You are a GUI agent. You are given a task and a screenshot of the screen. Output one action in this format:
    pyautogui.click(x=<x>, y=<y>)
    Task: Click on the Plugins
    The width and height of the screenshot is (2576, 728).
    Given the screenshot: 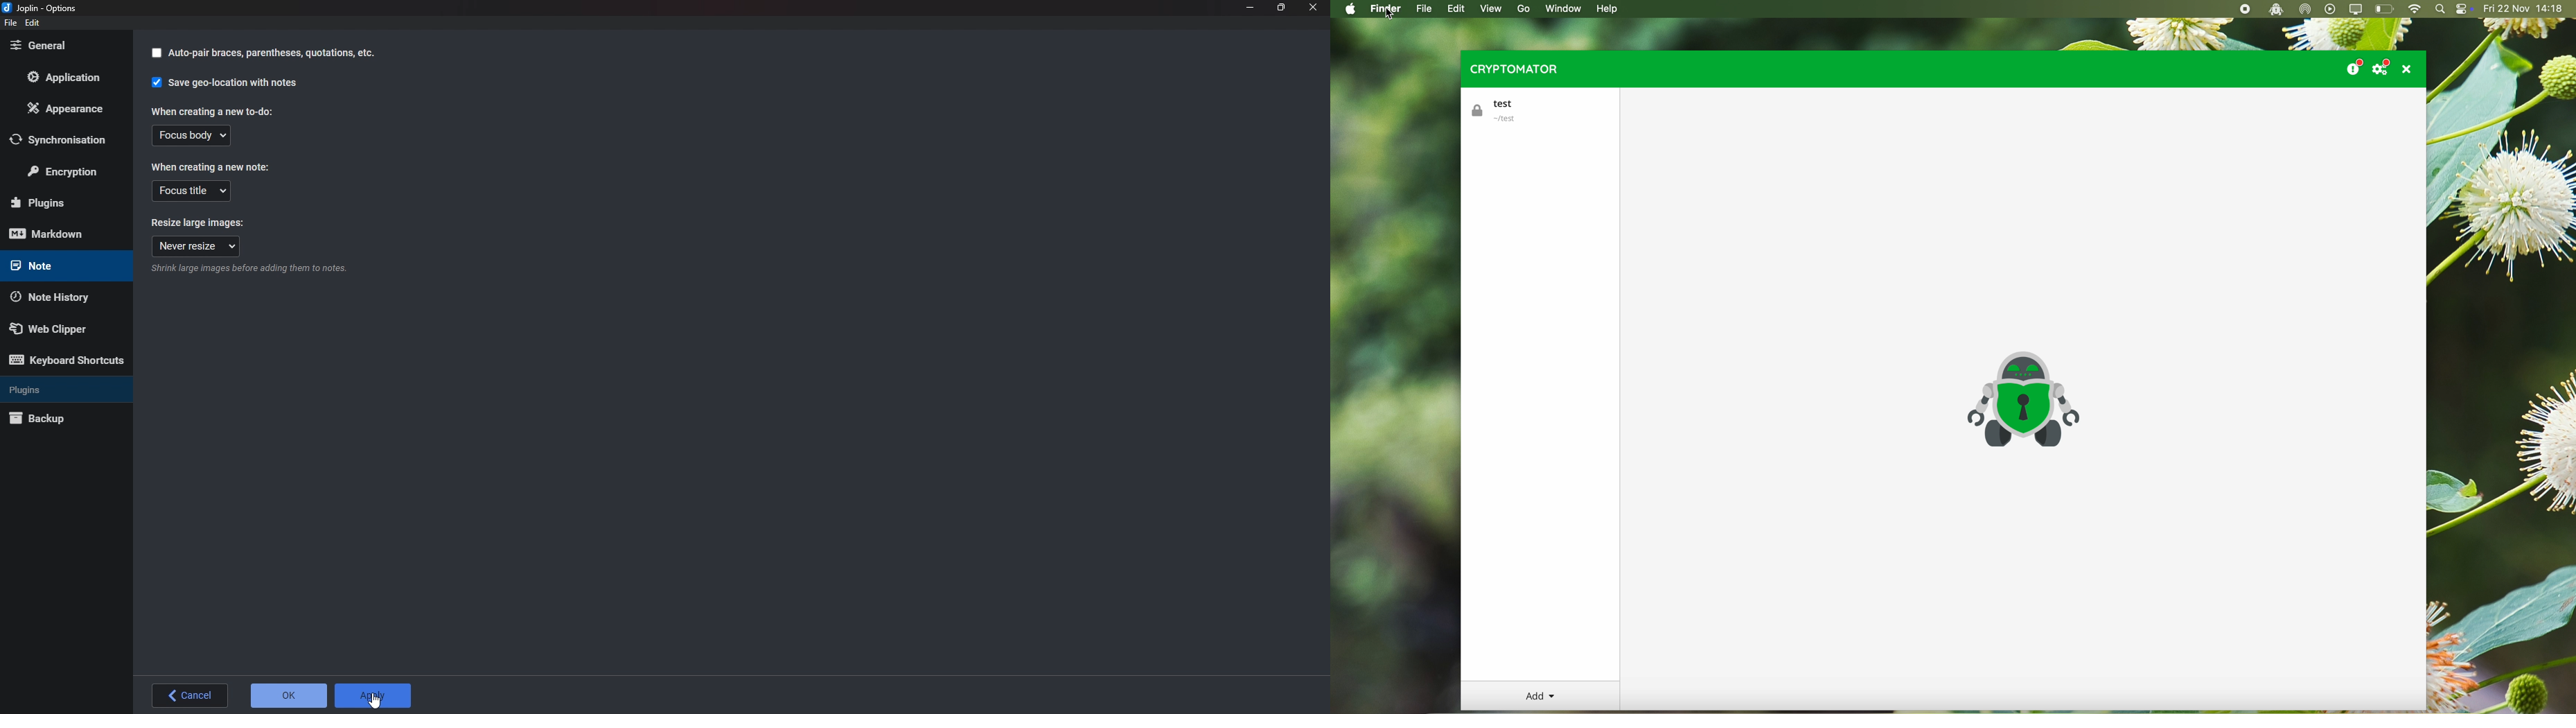 What is the action you would take?
    pyautogui.click(x=60, y=202)
    